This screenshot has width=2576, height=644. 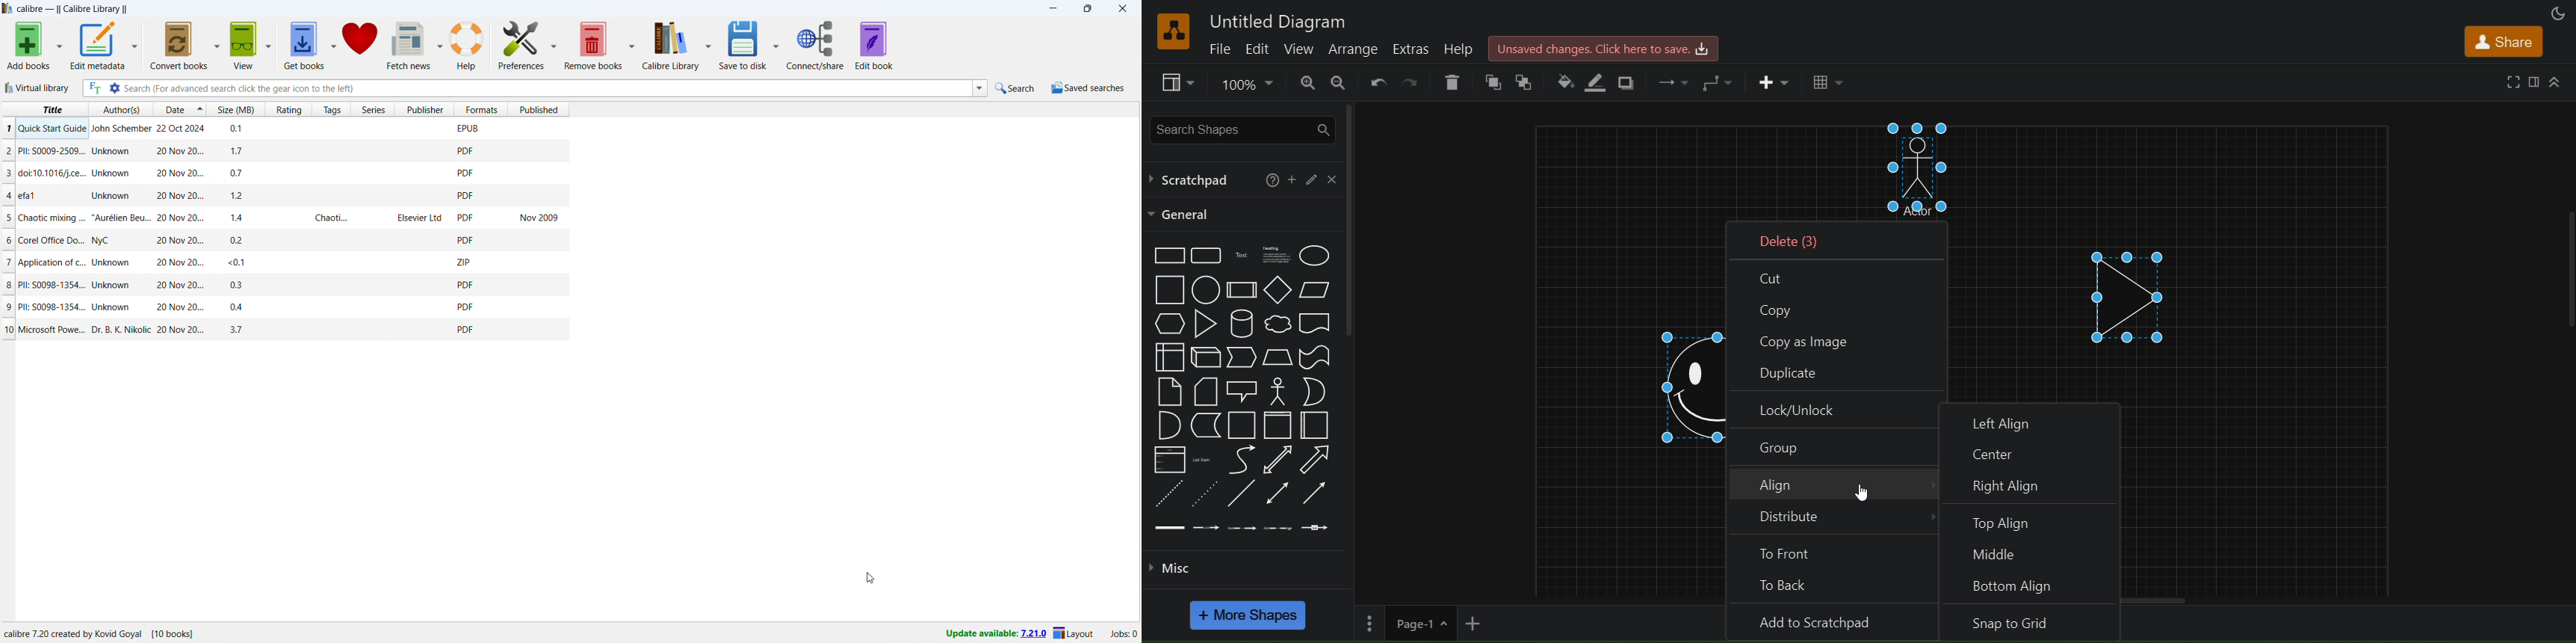 I want to click on notes, so click(x=1165, y=390).